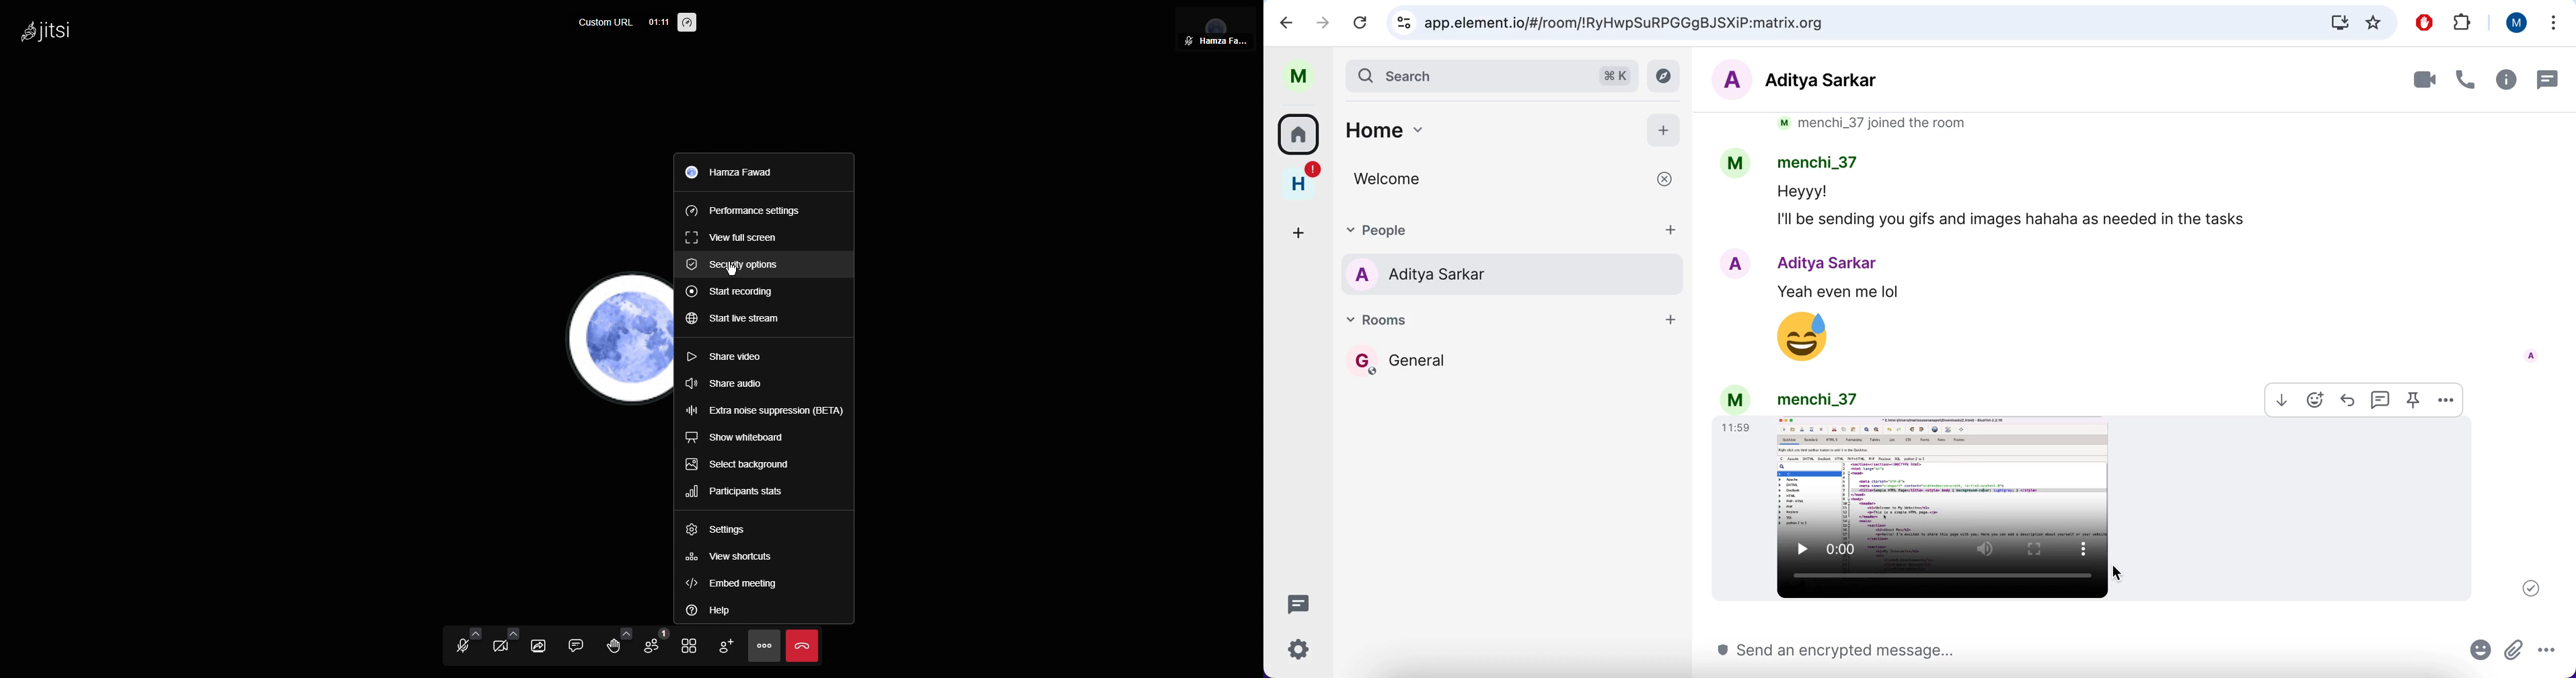 Image resolution: width=2576 pixels, height=700 pixels. What do you see at coordinates (1295, 602) in the screenshot?
I see `threads` at bounding box center [1295, 602].